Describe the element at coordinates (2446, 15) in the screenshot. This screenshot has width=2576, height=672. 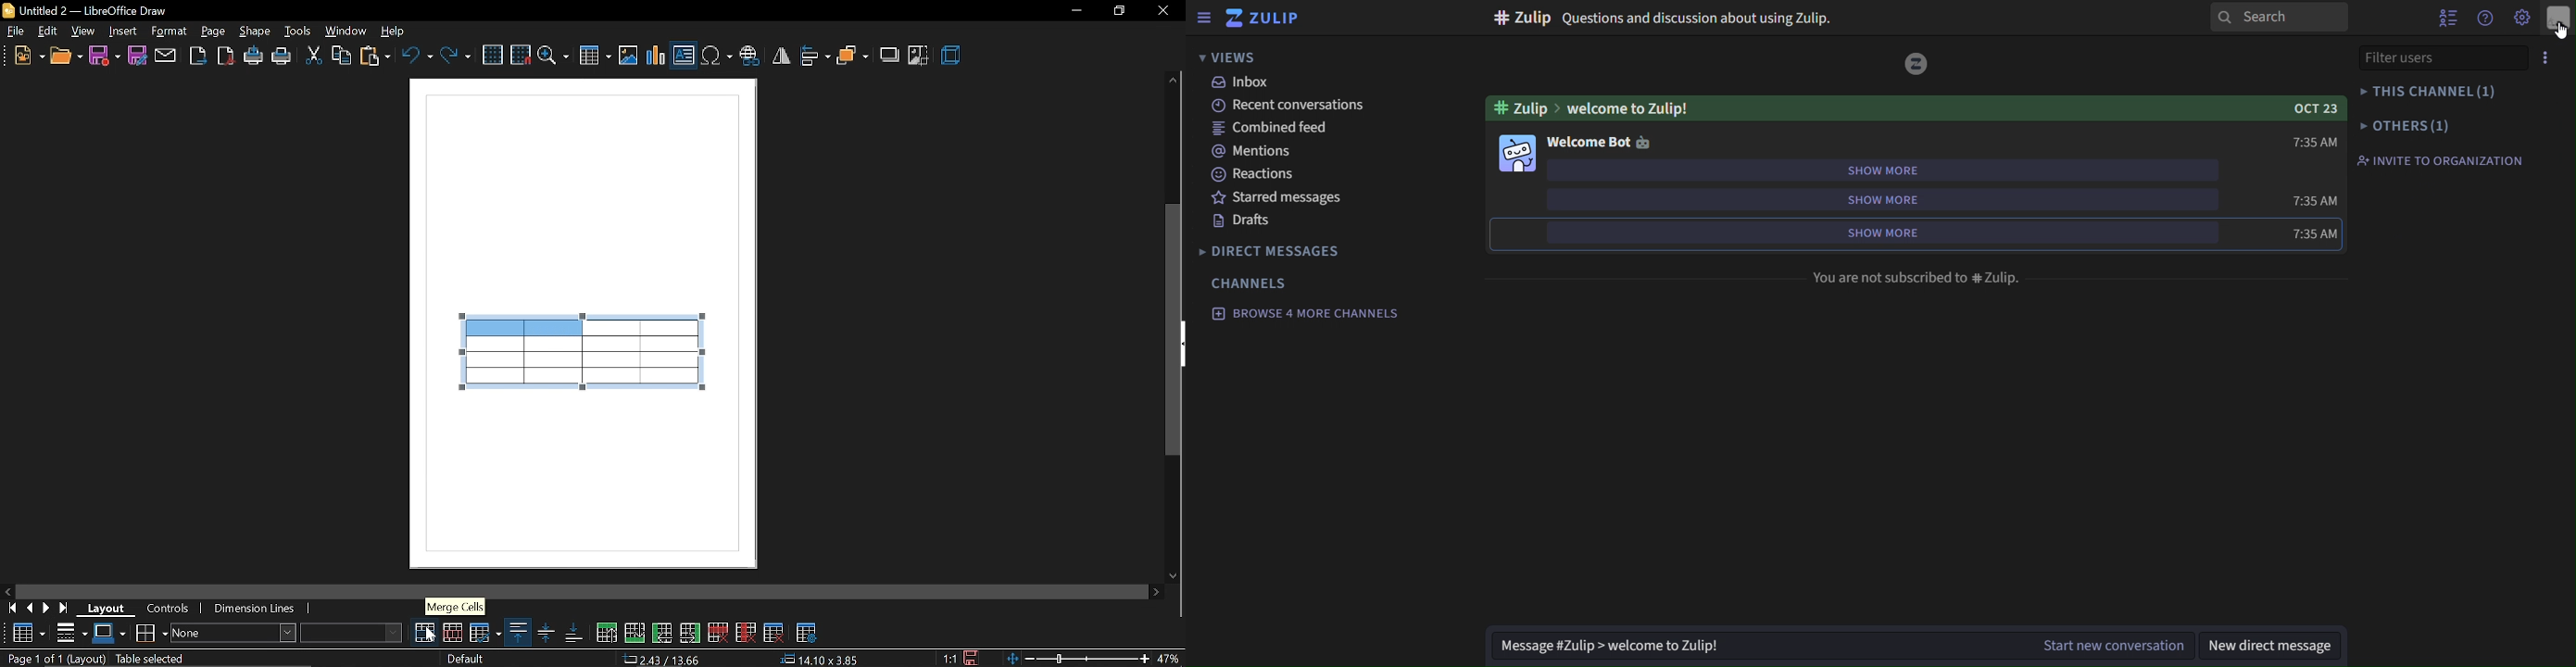
I see `hide user list` at that location.